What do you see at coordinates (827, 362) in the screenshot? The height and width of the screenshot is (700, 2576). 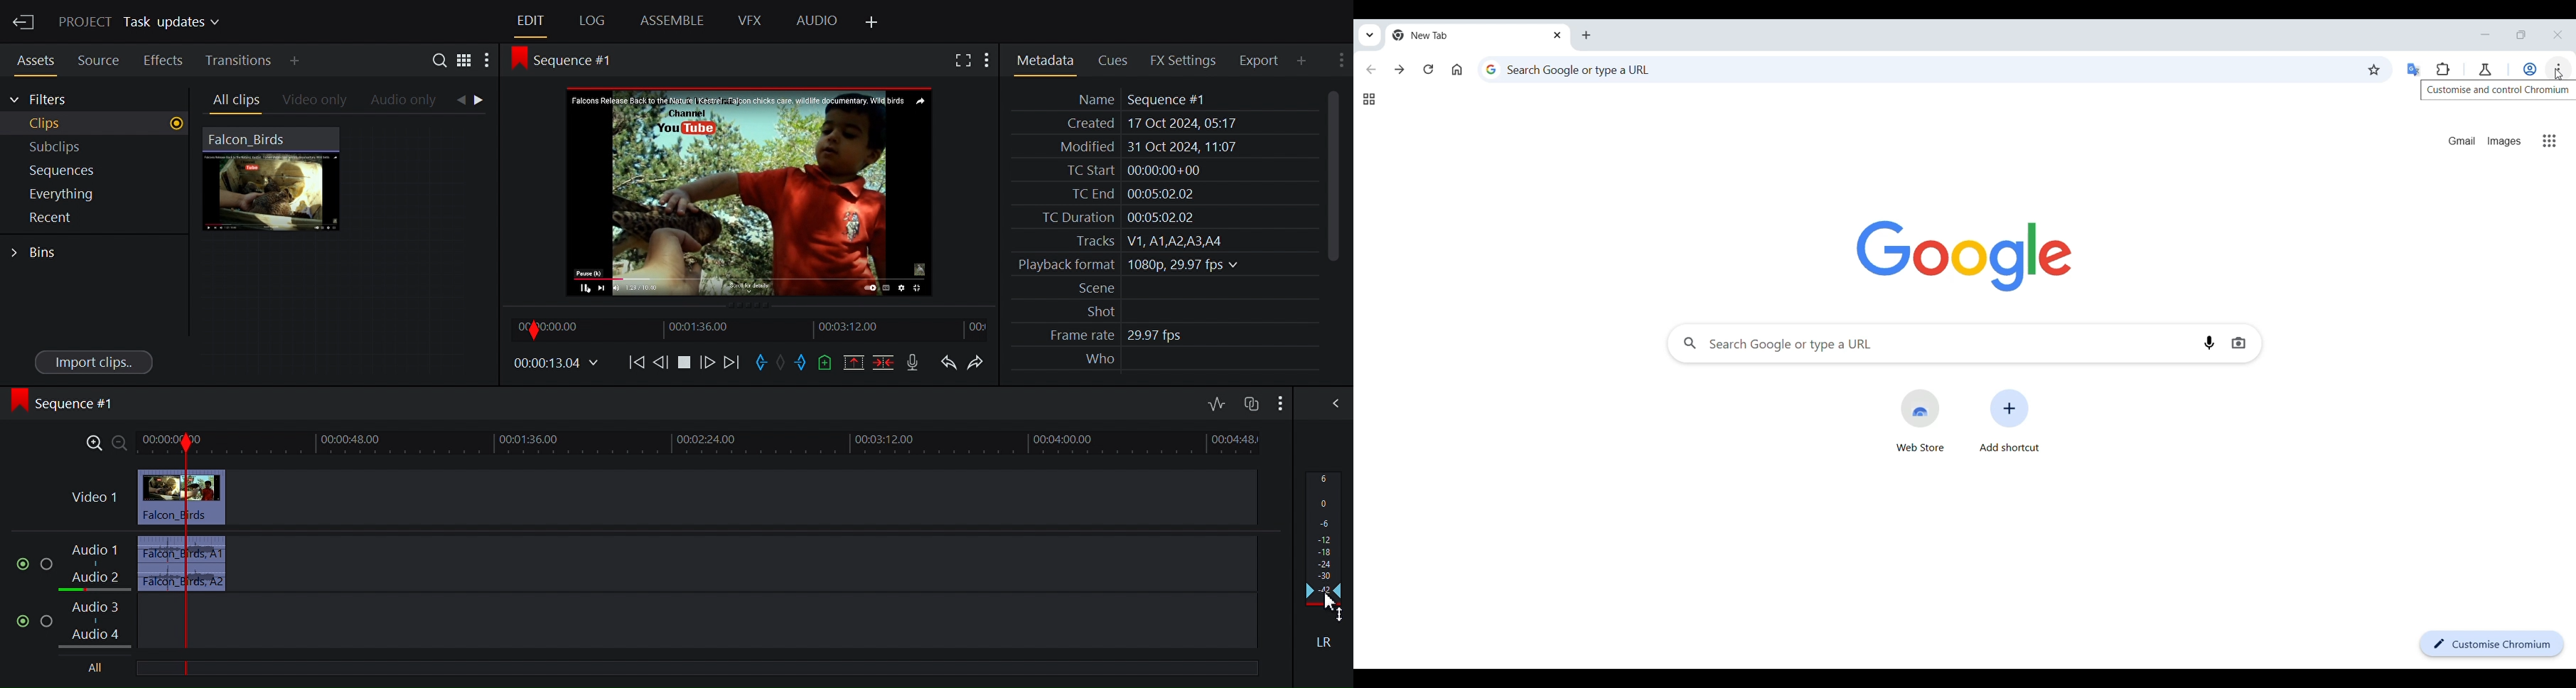 I see `Add cue` at bounding box center [827, 362].